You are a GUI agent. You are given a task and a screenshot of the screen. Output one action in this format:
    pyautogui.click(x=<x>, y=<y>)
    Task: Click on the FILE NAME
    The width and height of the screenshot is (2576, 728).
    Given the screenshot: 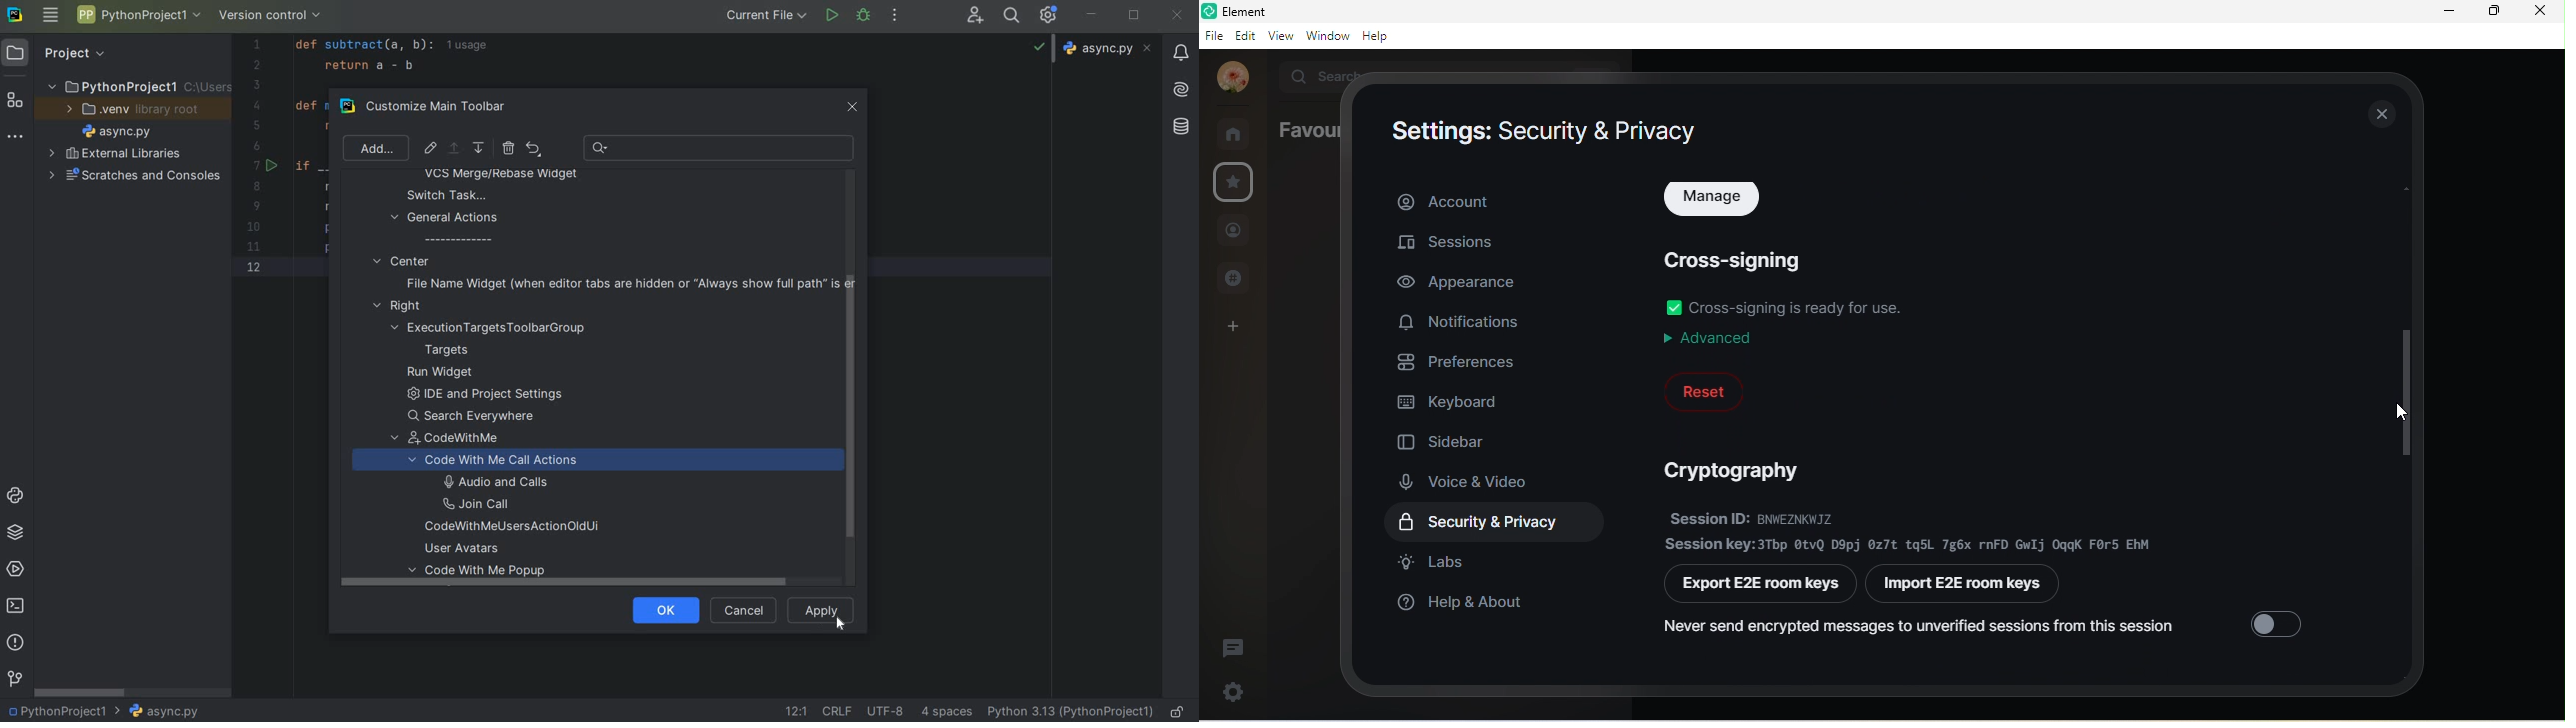 What is the action you would take?
    pyautogui.click(x=163, y=712)
    